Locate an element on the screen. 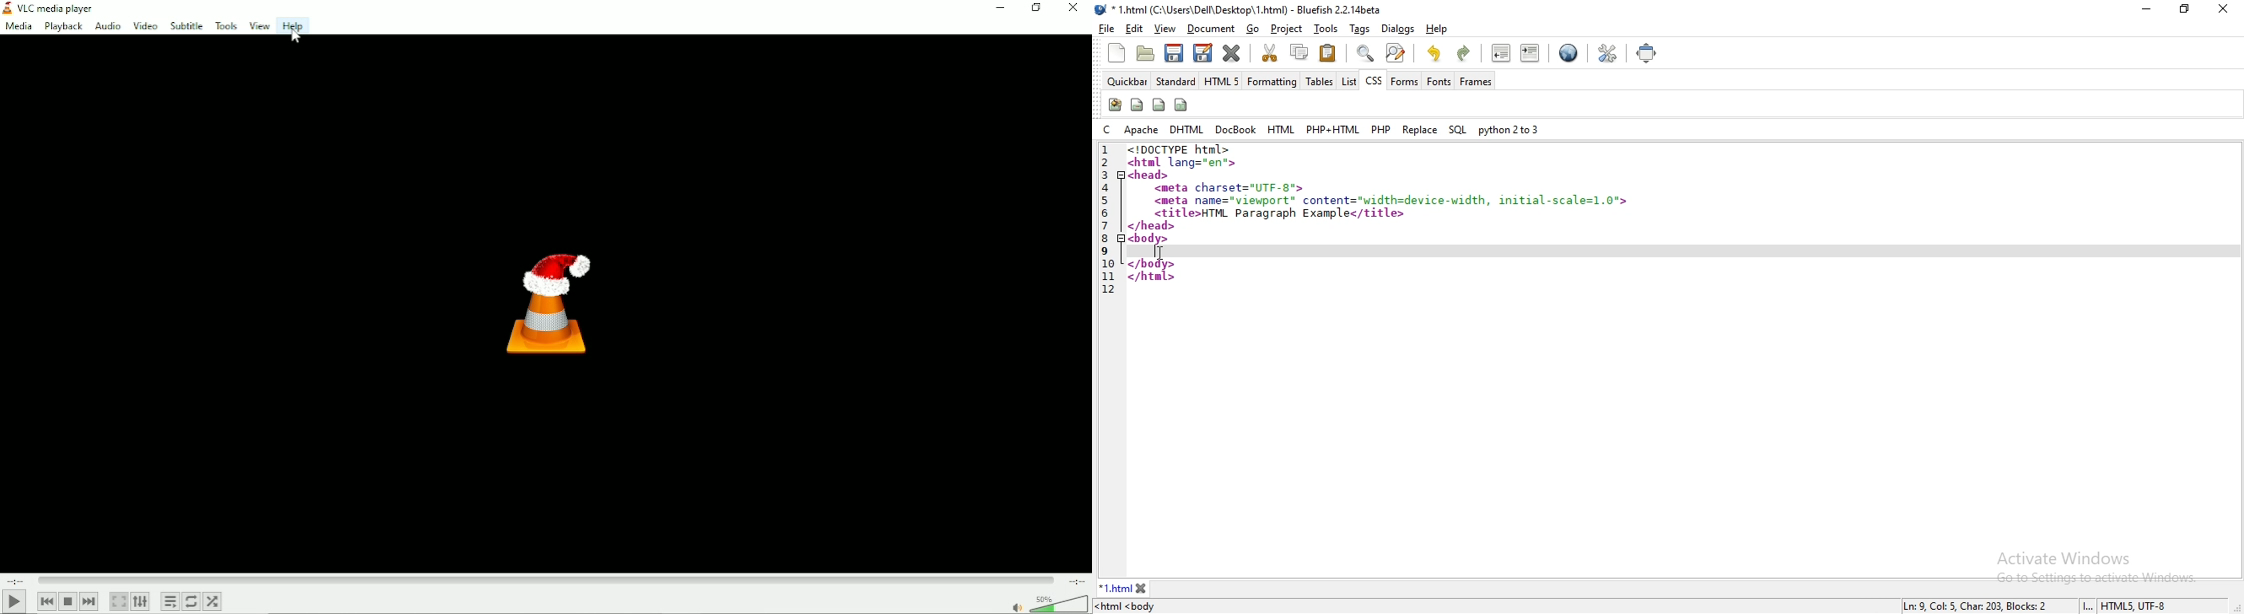 The width and height of the screenshot is (2268, 616). forms is located at coordinates (1404, 81).